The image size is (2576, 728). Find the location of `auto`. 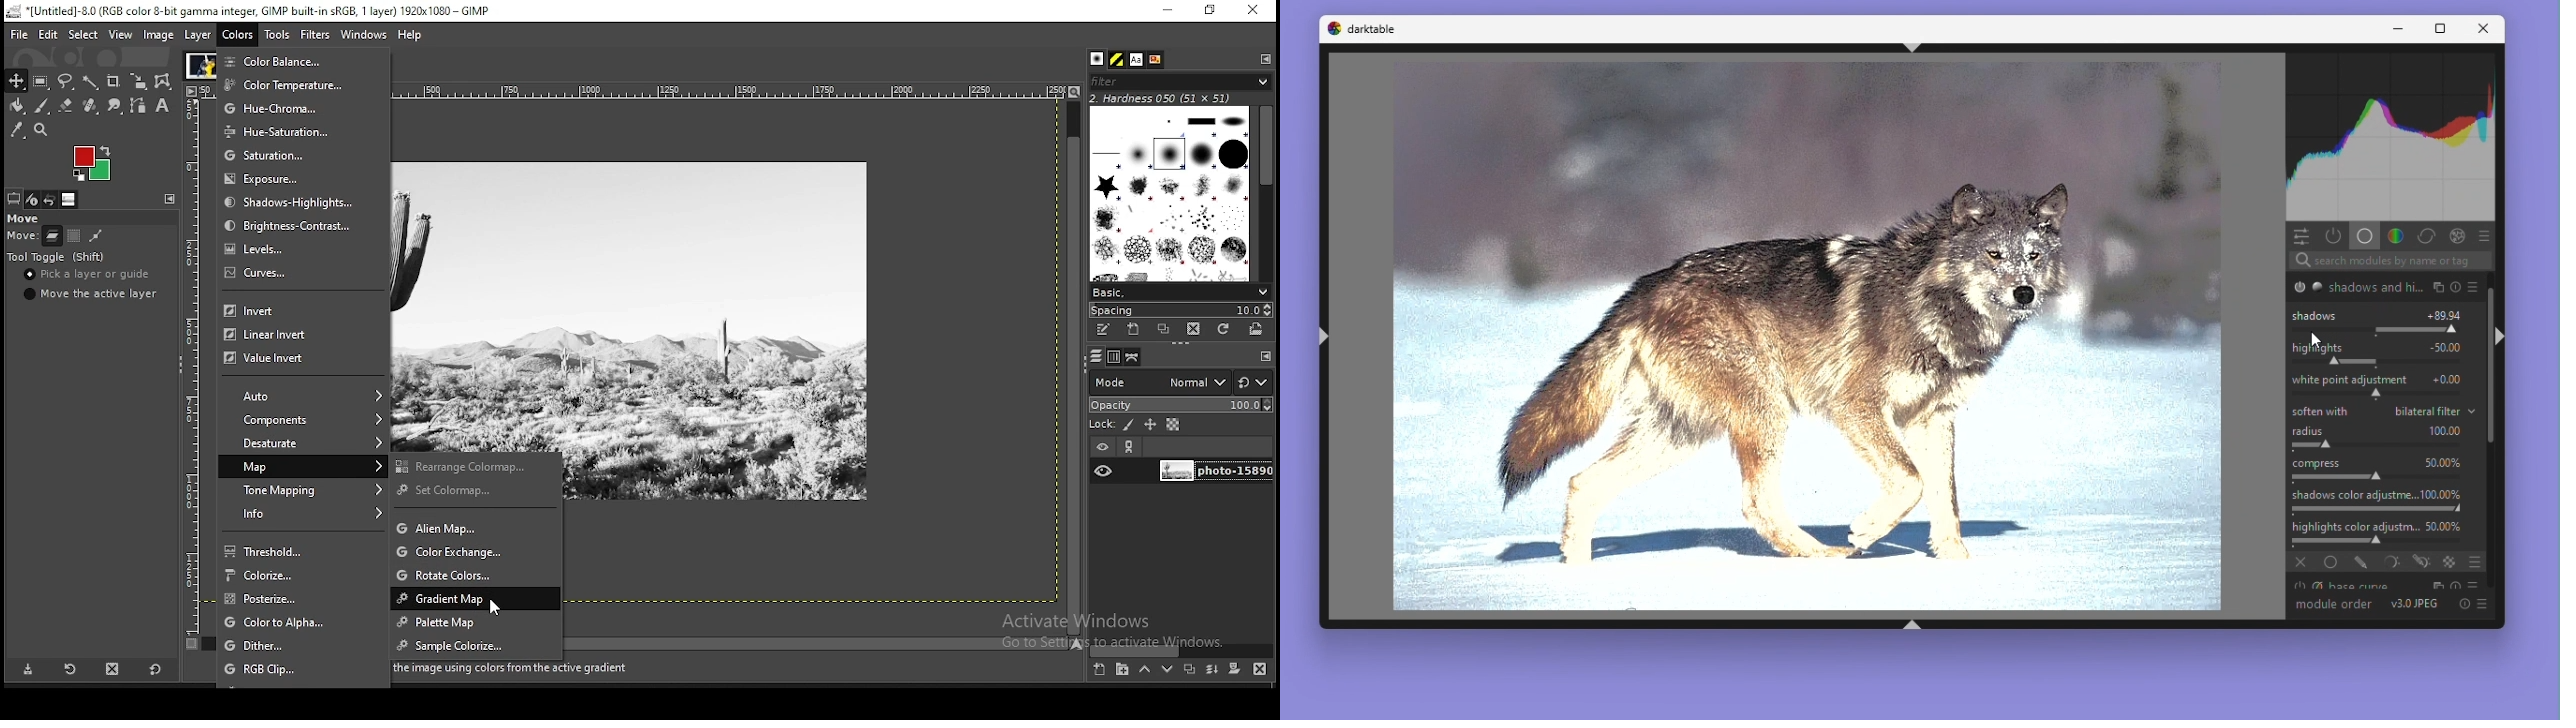

auto is located at coordinates (307, 396).